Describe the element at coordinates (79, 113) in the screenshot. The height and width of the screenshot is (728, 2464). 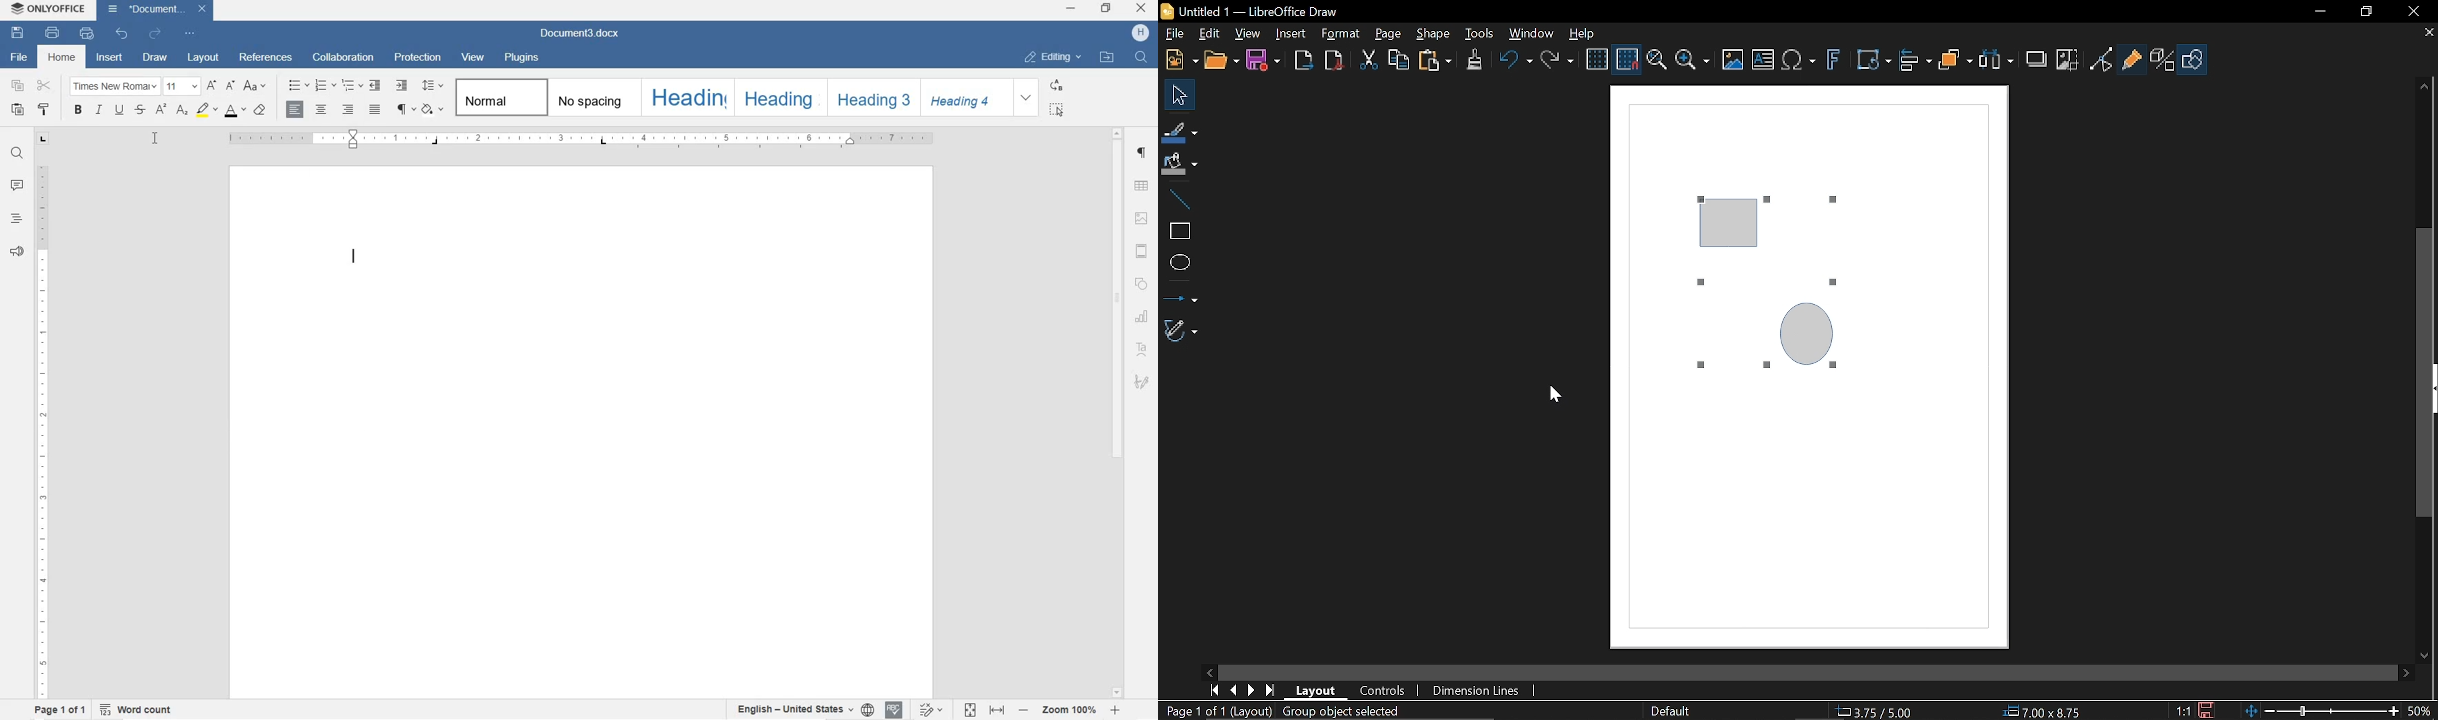
I see `BOLD` at that location.